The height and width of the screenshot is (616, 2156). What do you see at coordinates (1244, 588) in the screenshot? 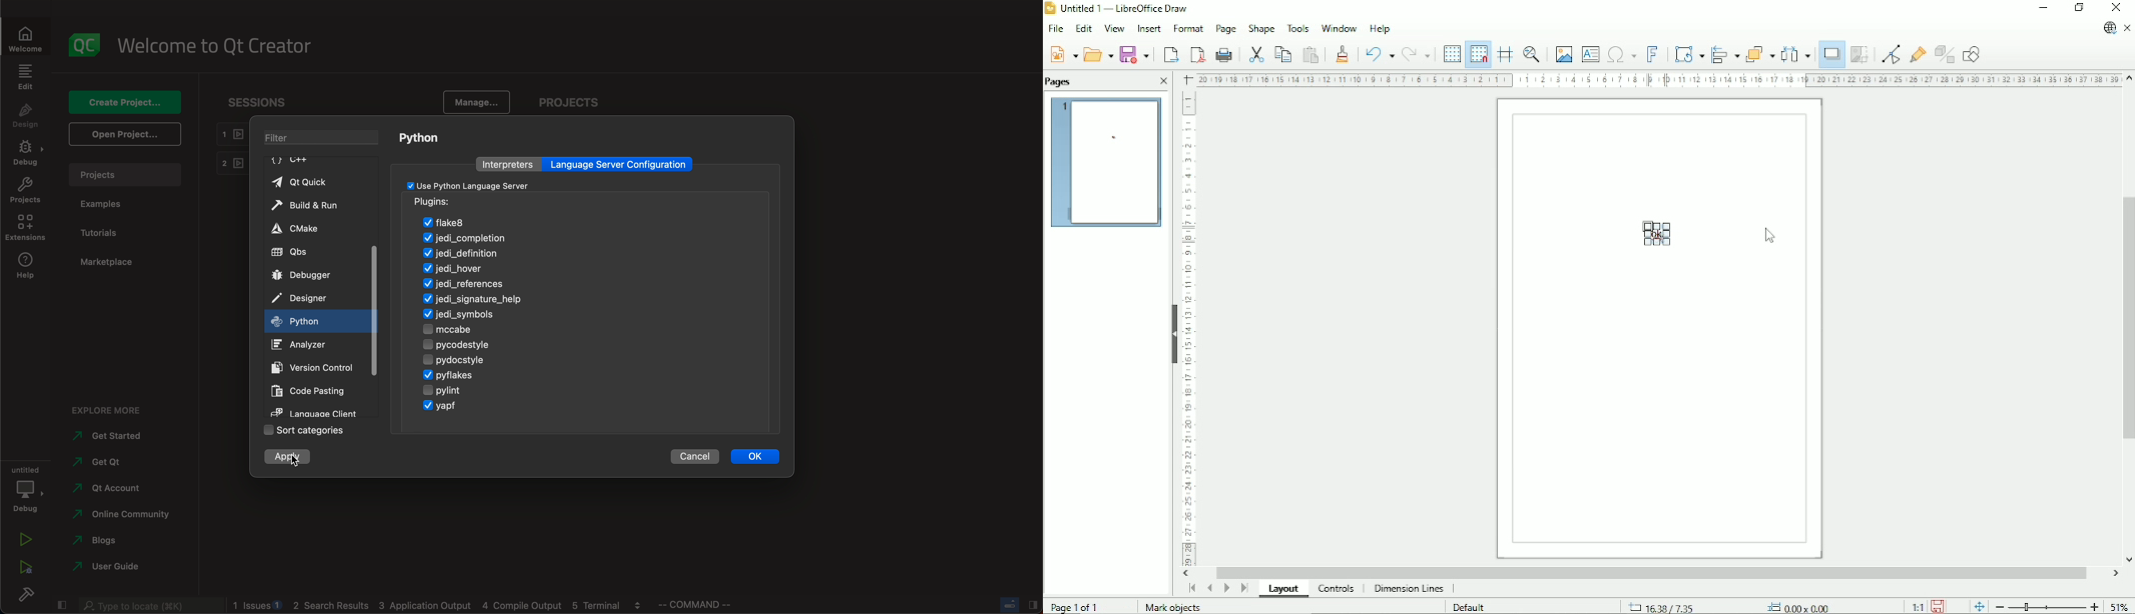
I see `Scroll to last page` at bounding box center [1244, 588].